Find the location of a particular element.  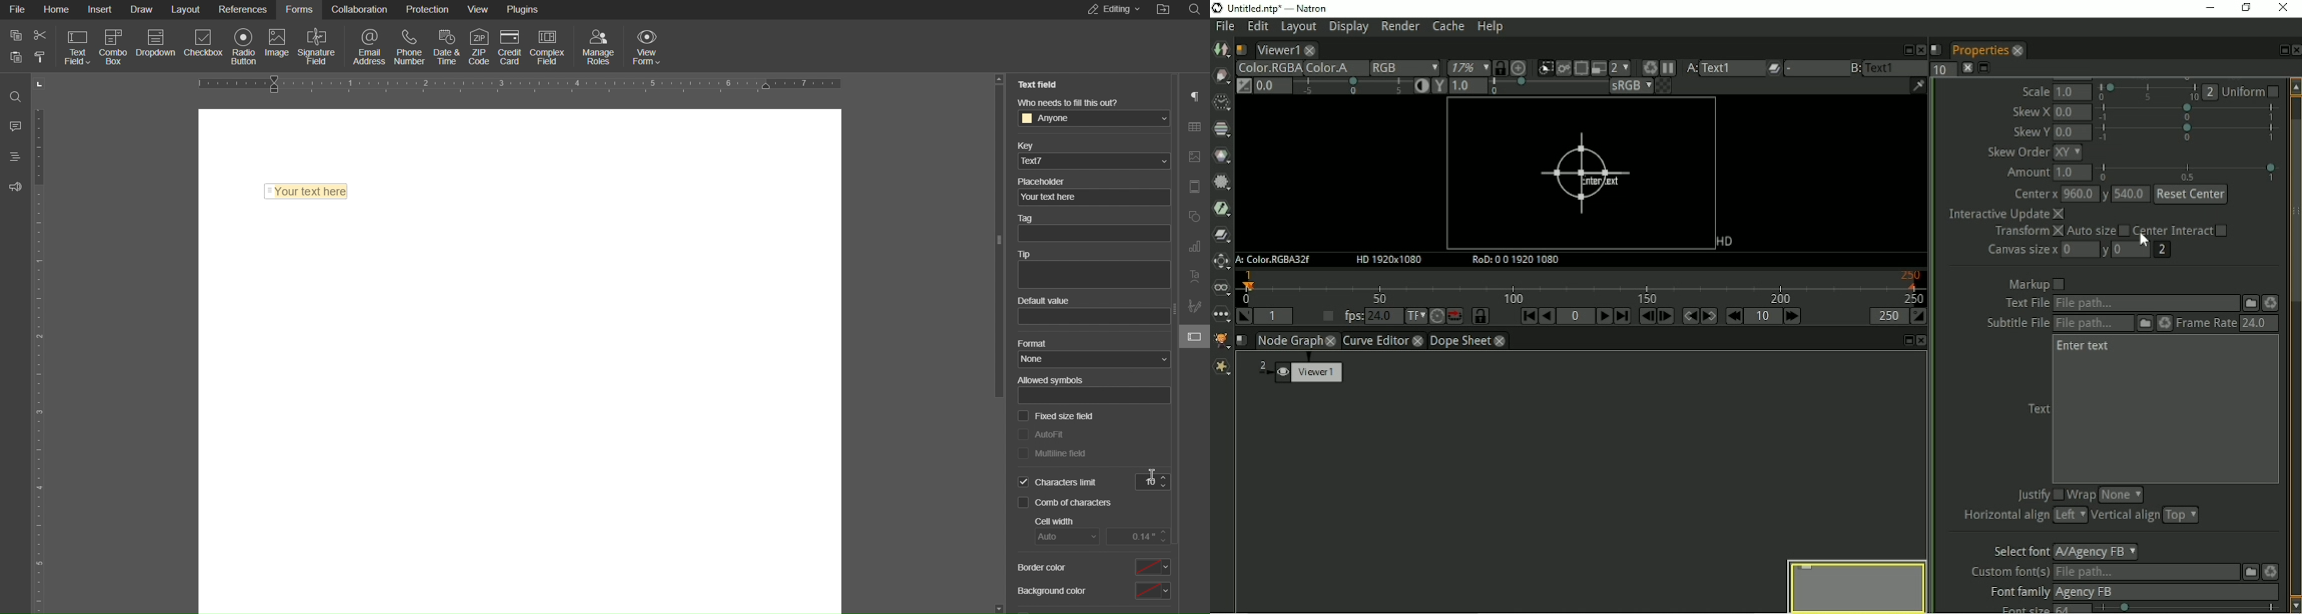

fps is located at coordinates (1368, 315).